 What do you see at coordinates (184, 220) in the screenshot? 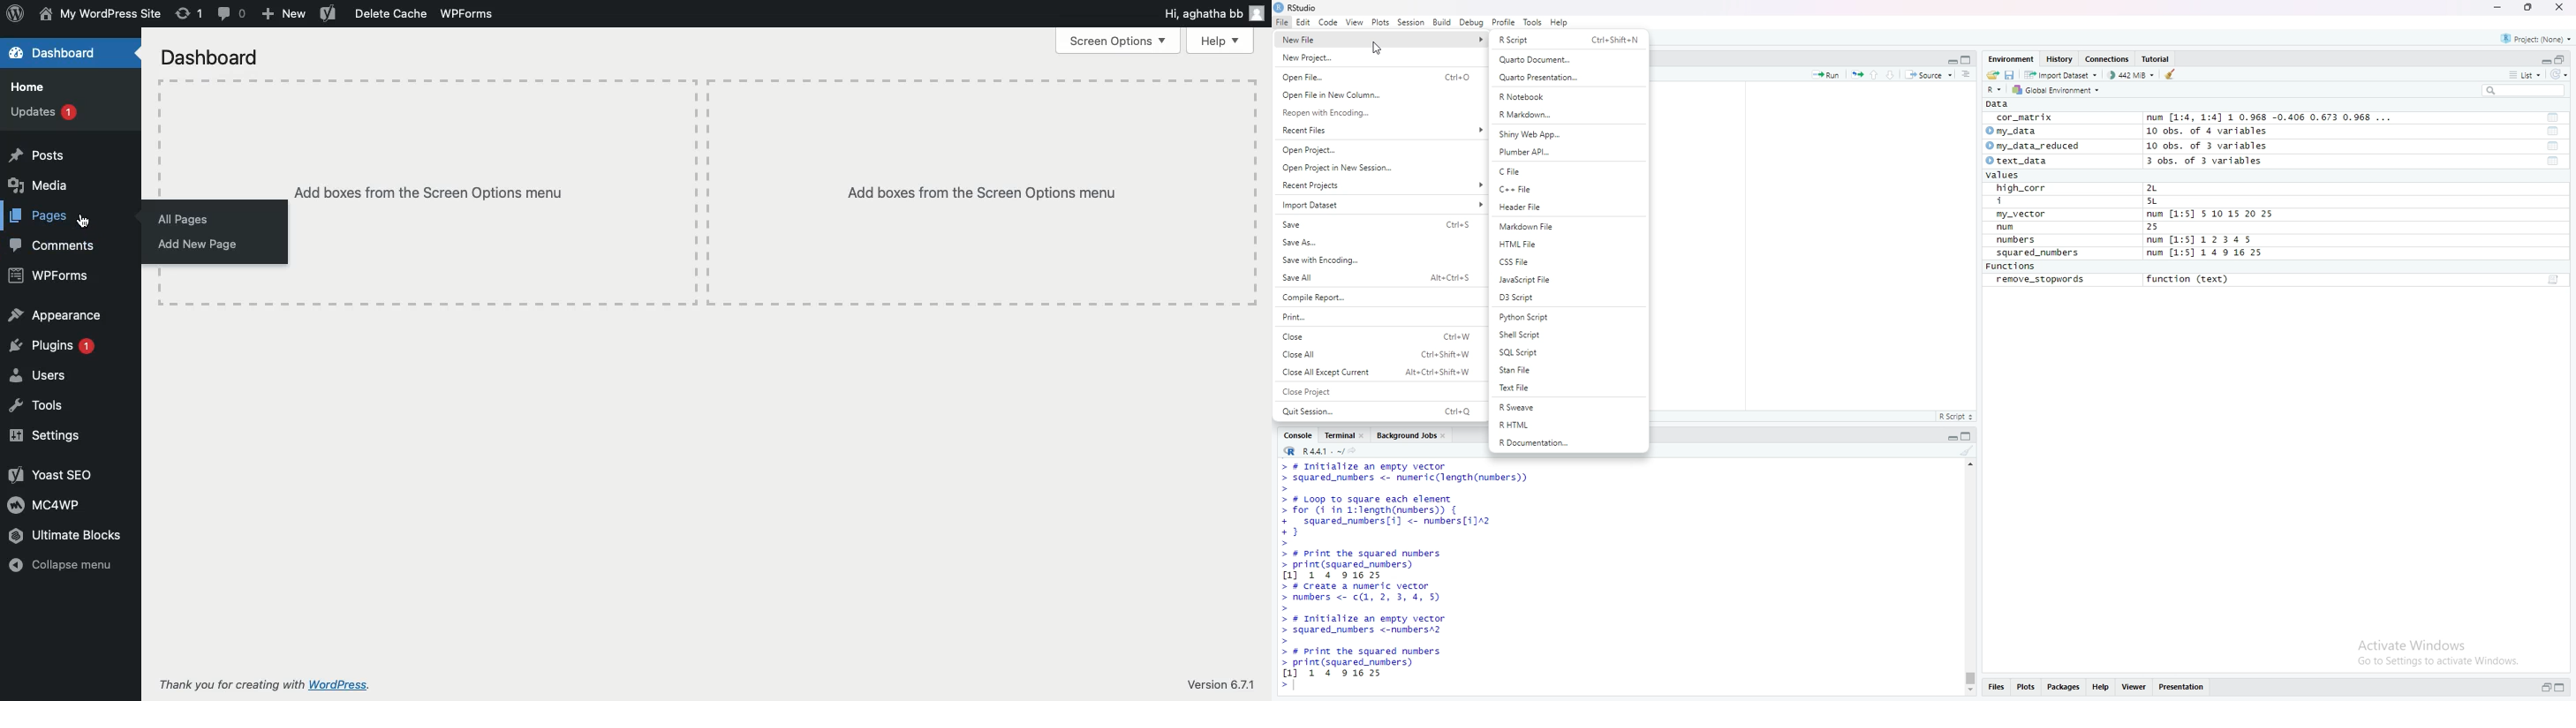
I see `All pages` at bounding box center [184, 220].